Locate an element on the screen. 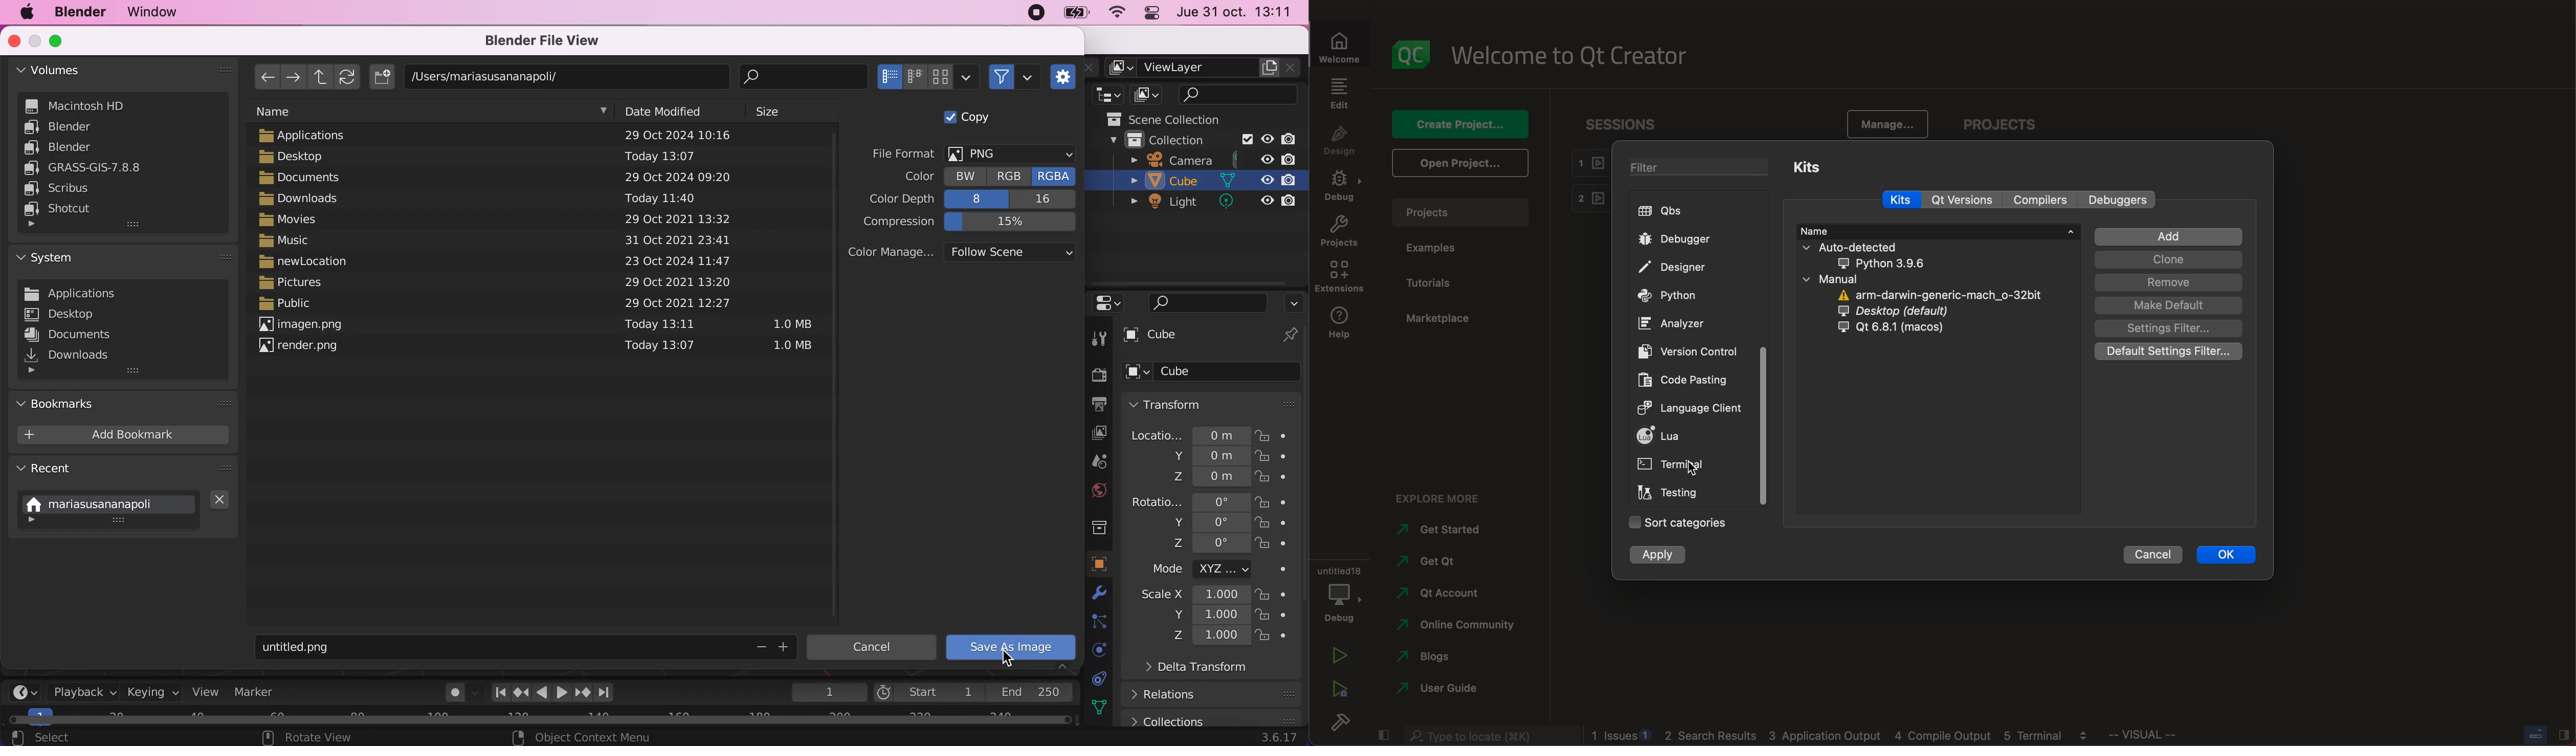 This screenshot has height=756, width=2576. guide is located at coordinates (1443, 687).